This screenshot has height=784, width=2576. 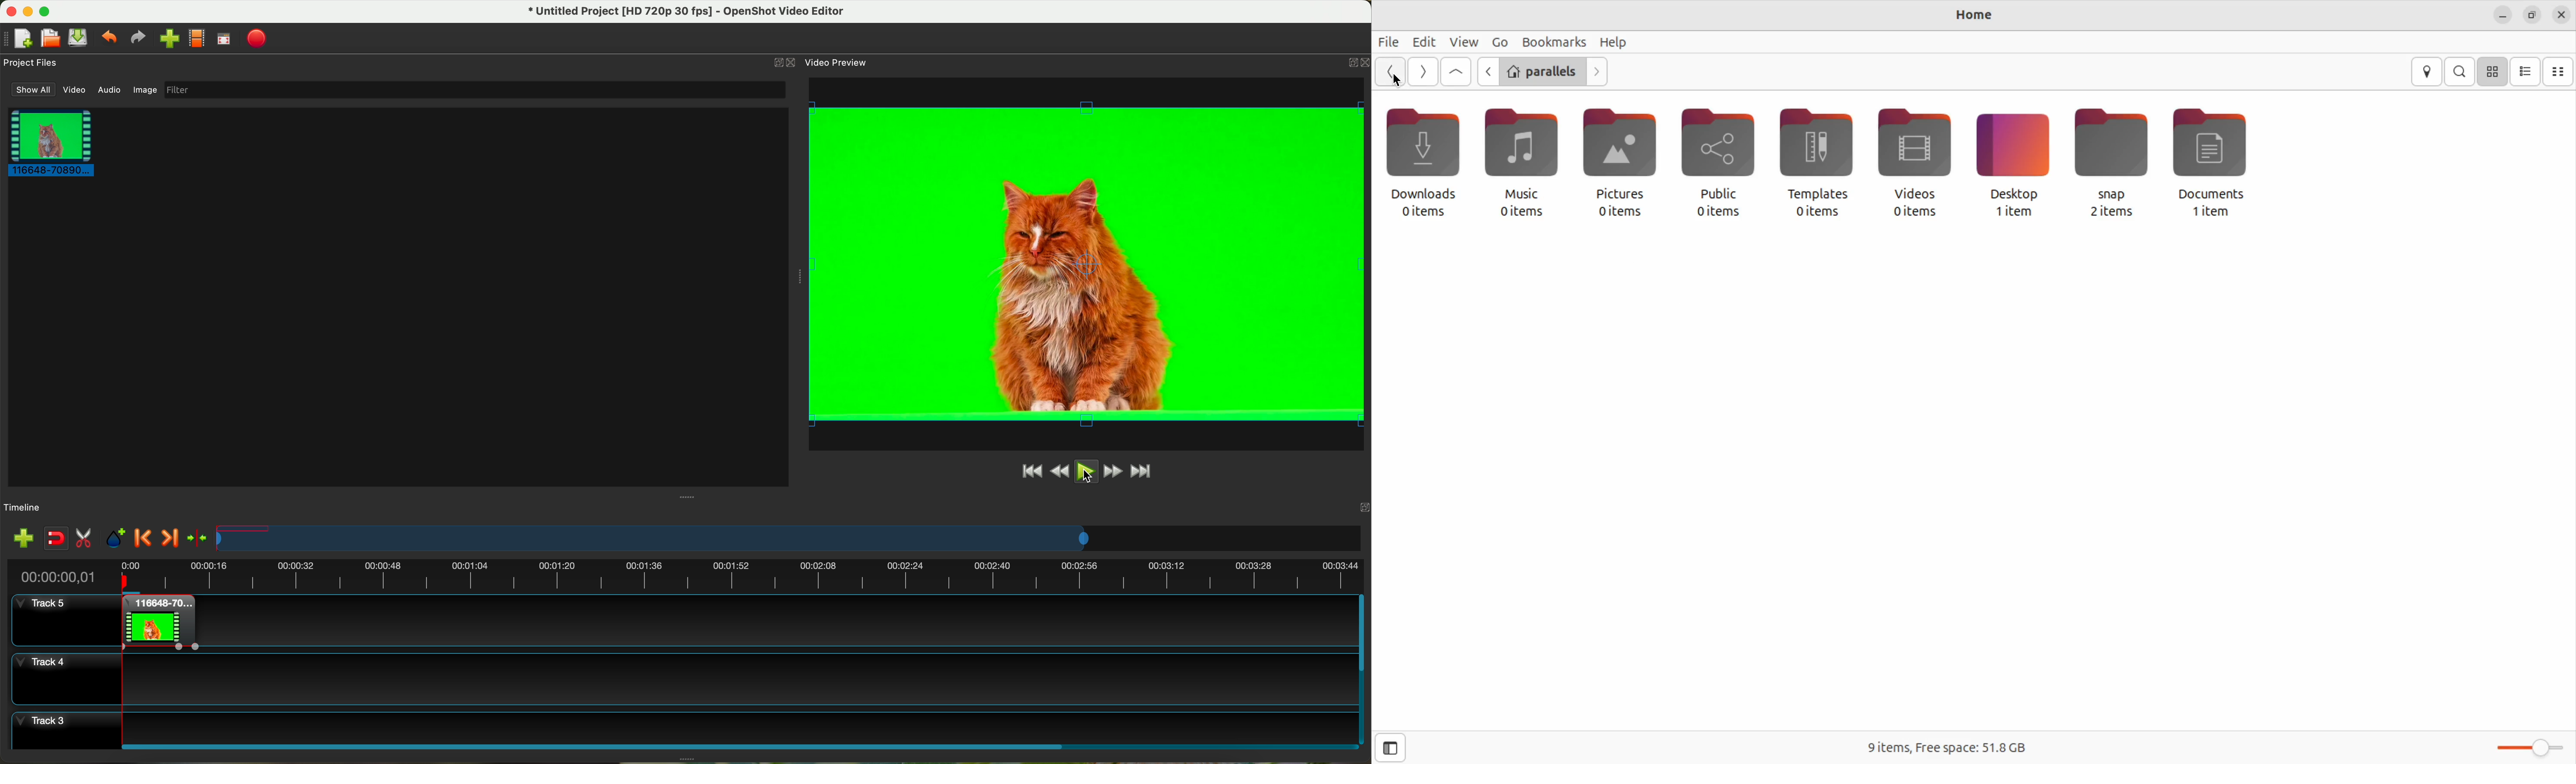 I want to click on save project, so click(x=79, y=38).